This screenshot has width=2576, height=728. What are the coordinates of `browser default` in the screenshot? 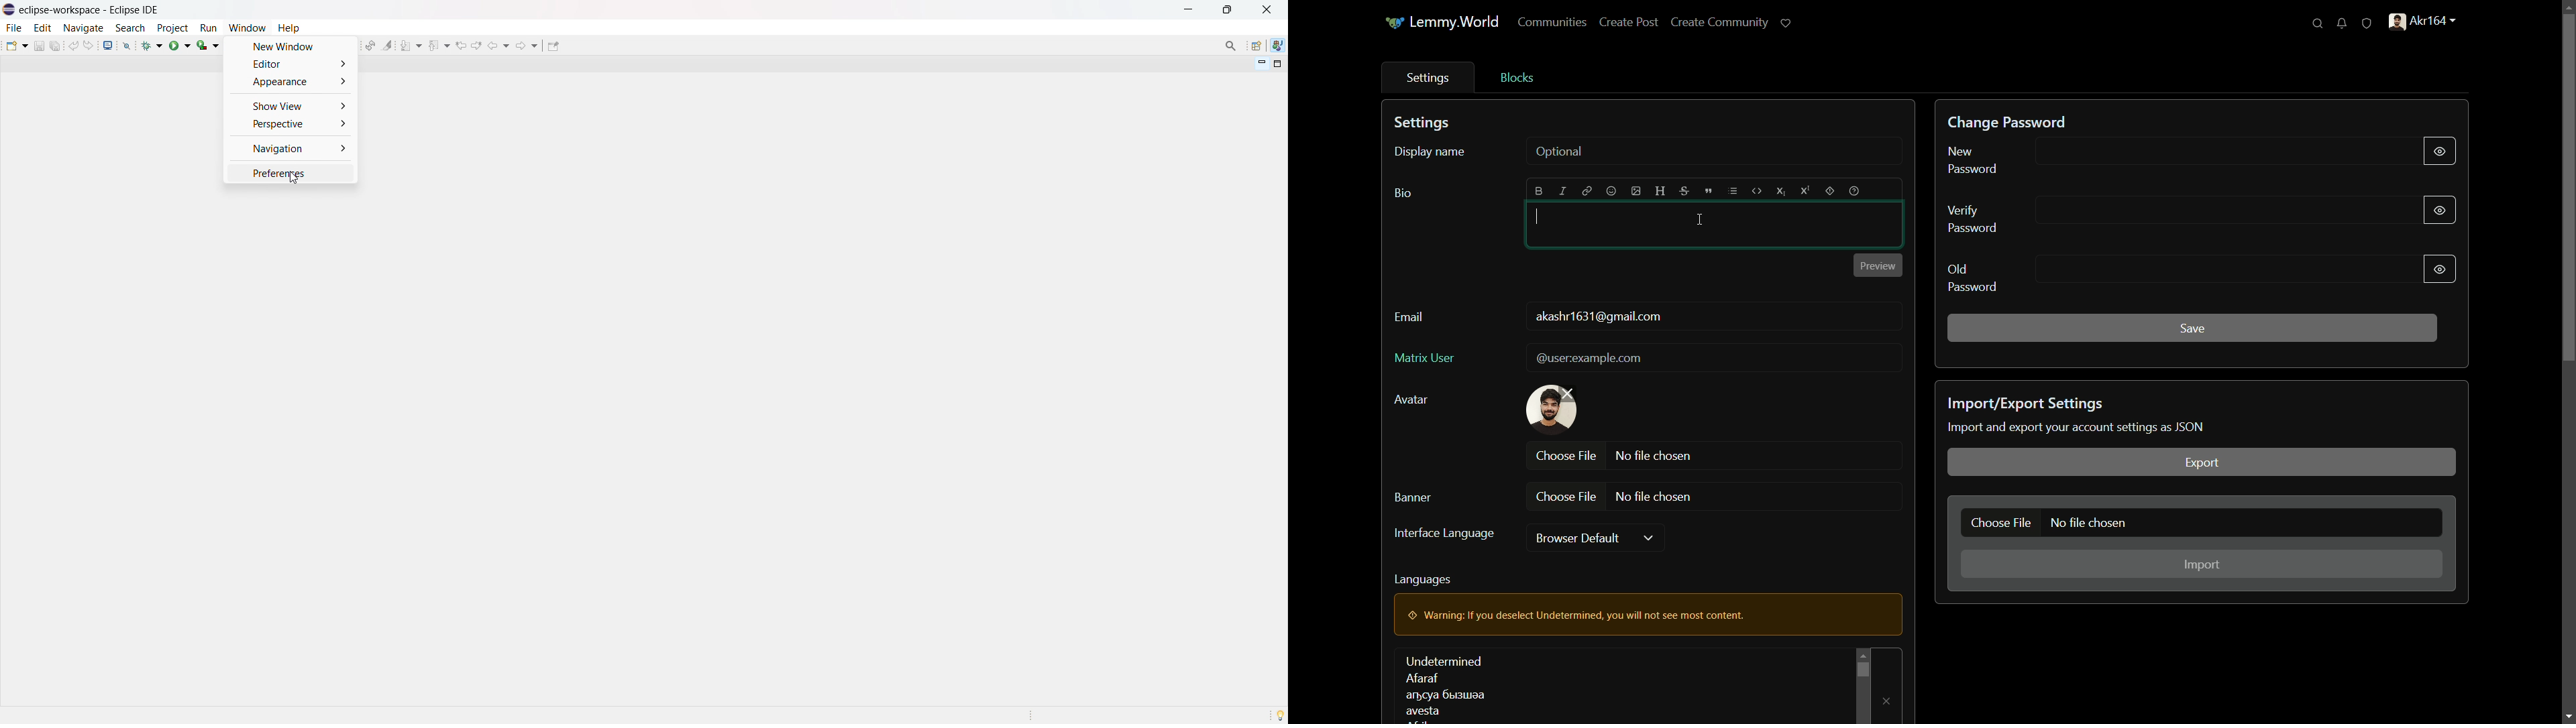 It's located at (1576, 538).